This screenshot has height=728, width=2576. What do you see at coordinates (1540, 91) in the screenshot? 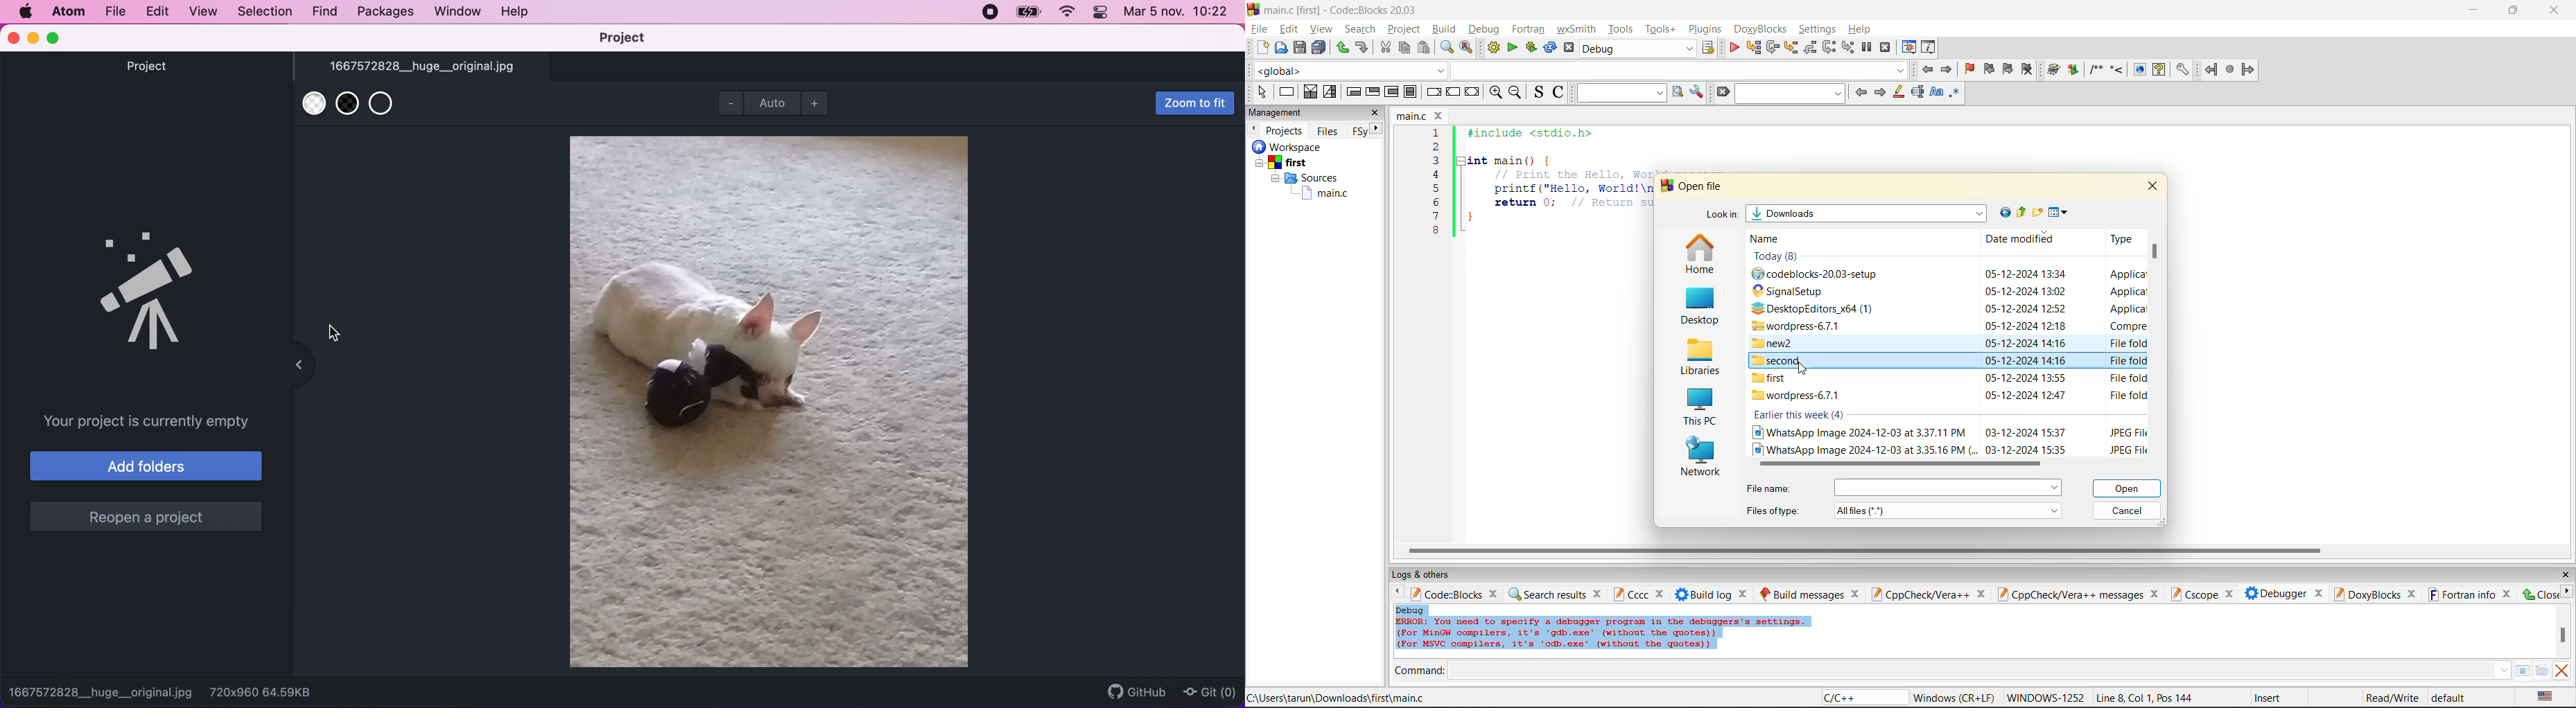
I see `toggle source` at bounding box center [1540, 91].